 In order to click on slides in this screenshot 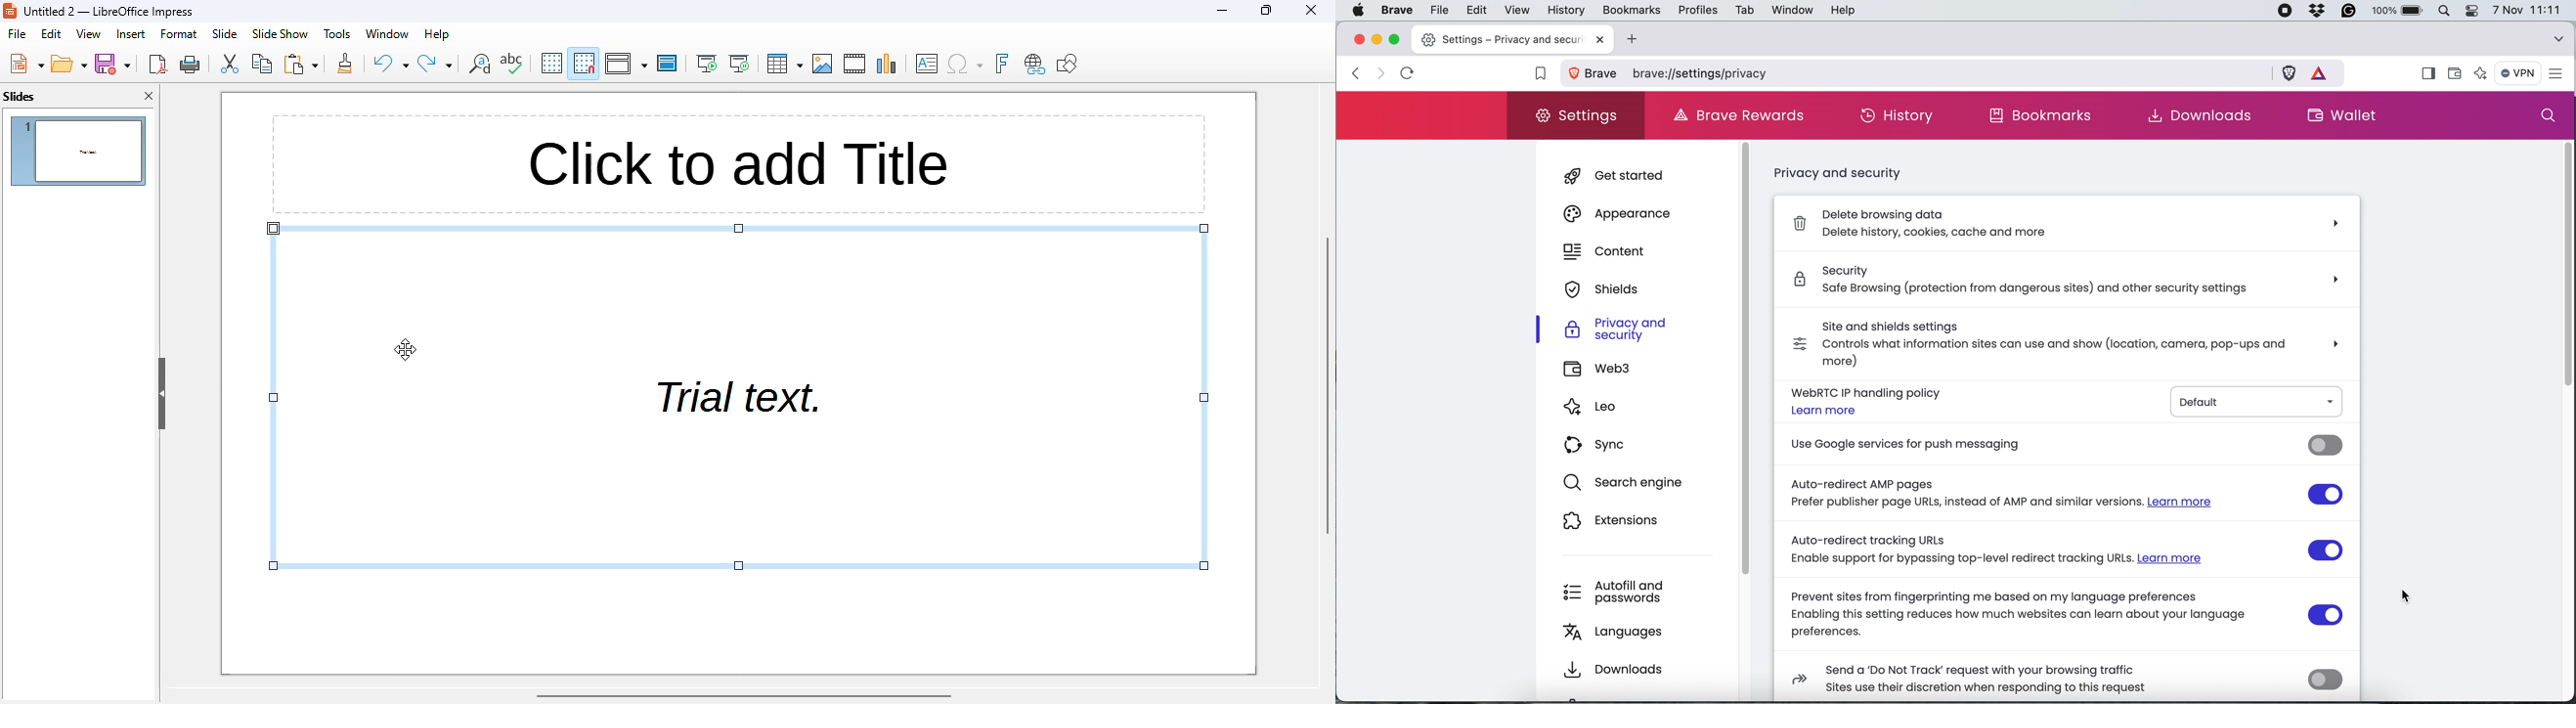, I will do `click(20, 96)`.